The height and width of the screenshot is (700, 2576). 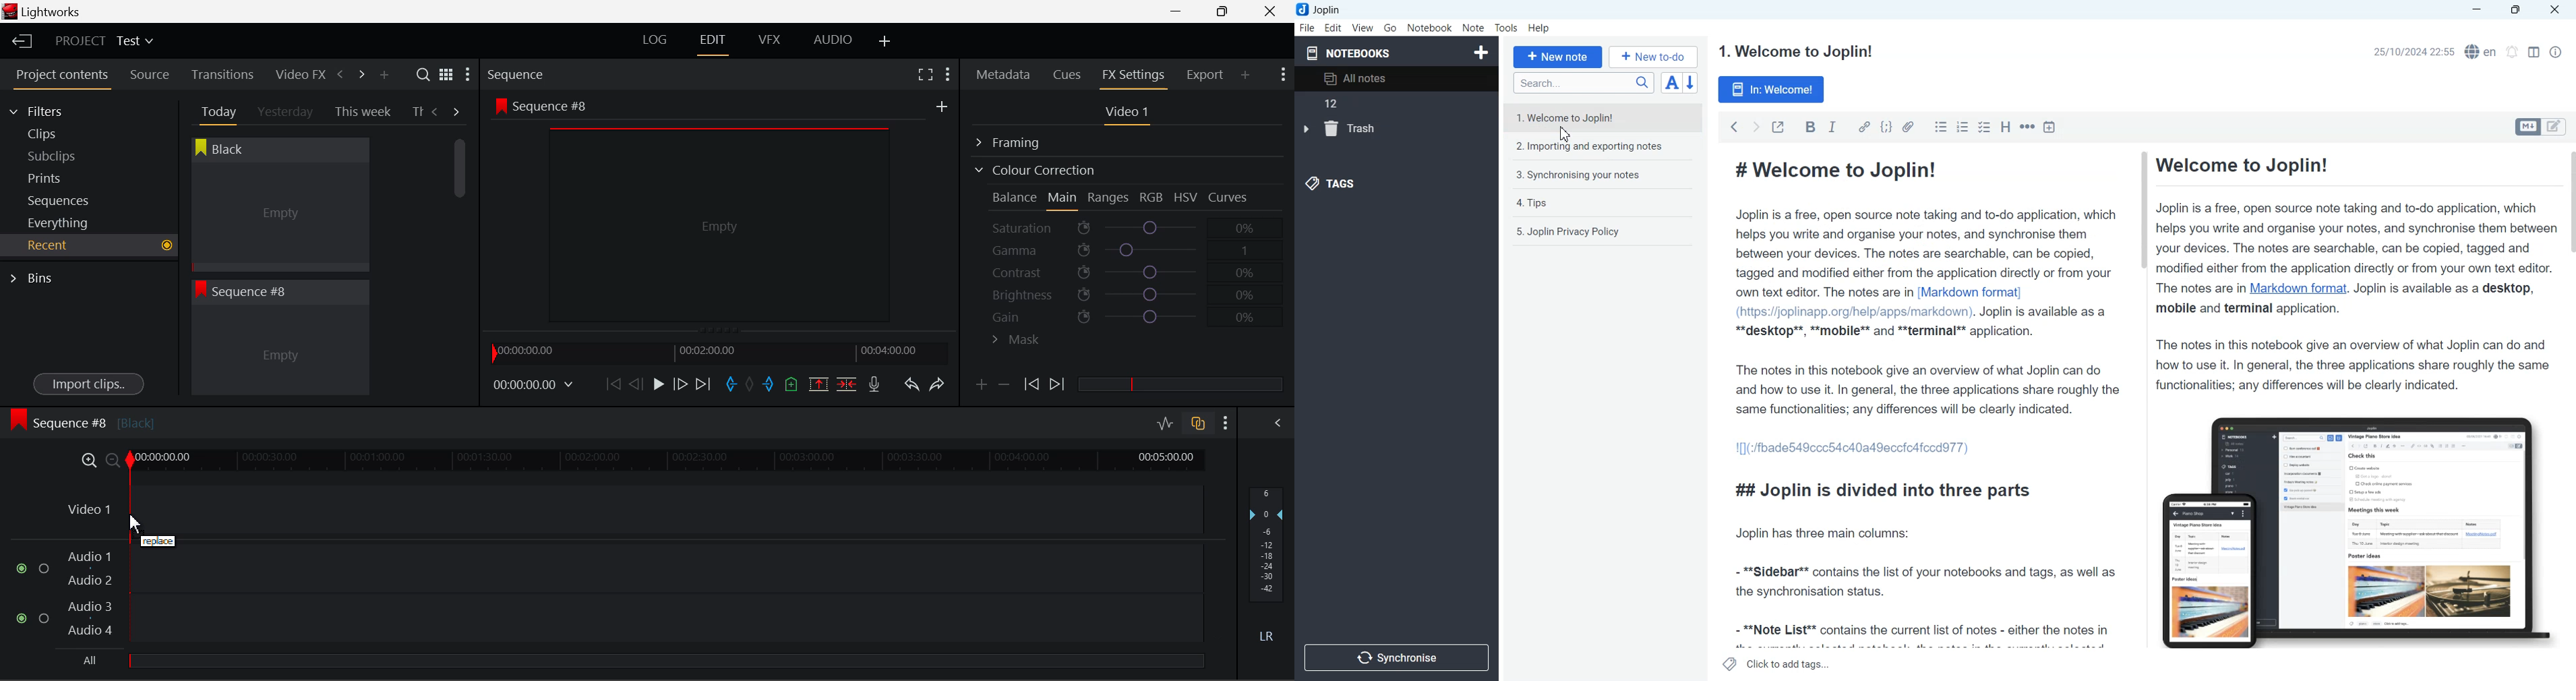 What do you see at coordinates (1986, 127) in the screenshot?
I see `Checkbox` at bounding box center [1986, 127].